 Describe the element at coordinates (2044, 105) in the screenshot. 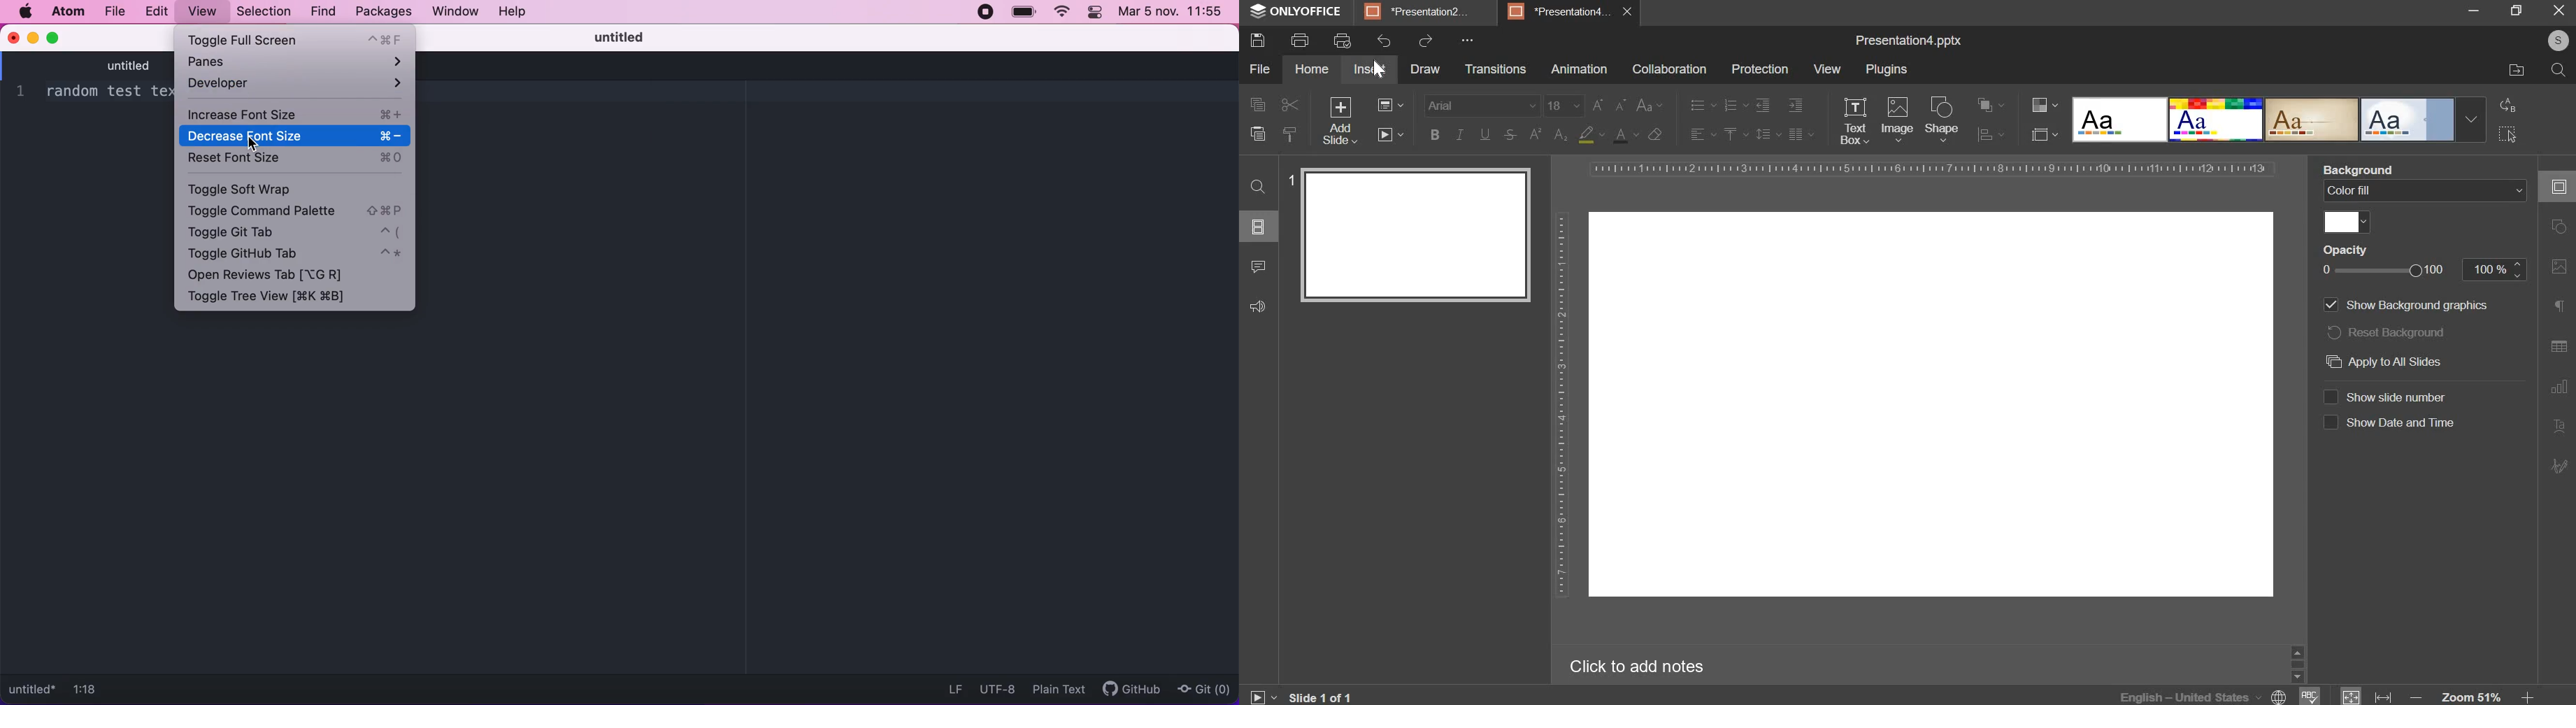

I see `change color theme` at that location.